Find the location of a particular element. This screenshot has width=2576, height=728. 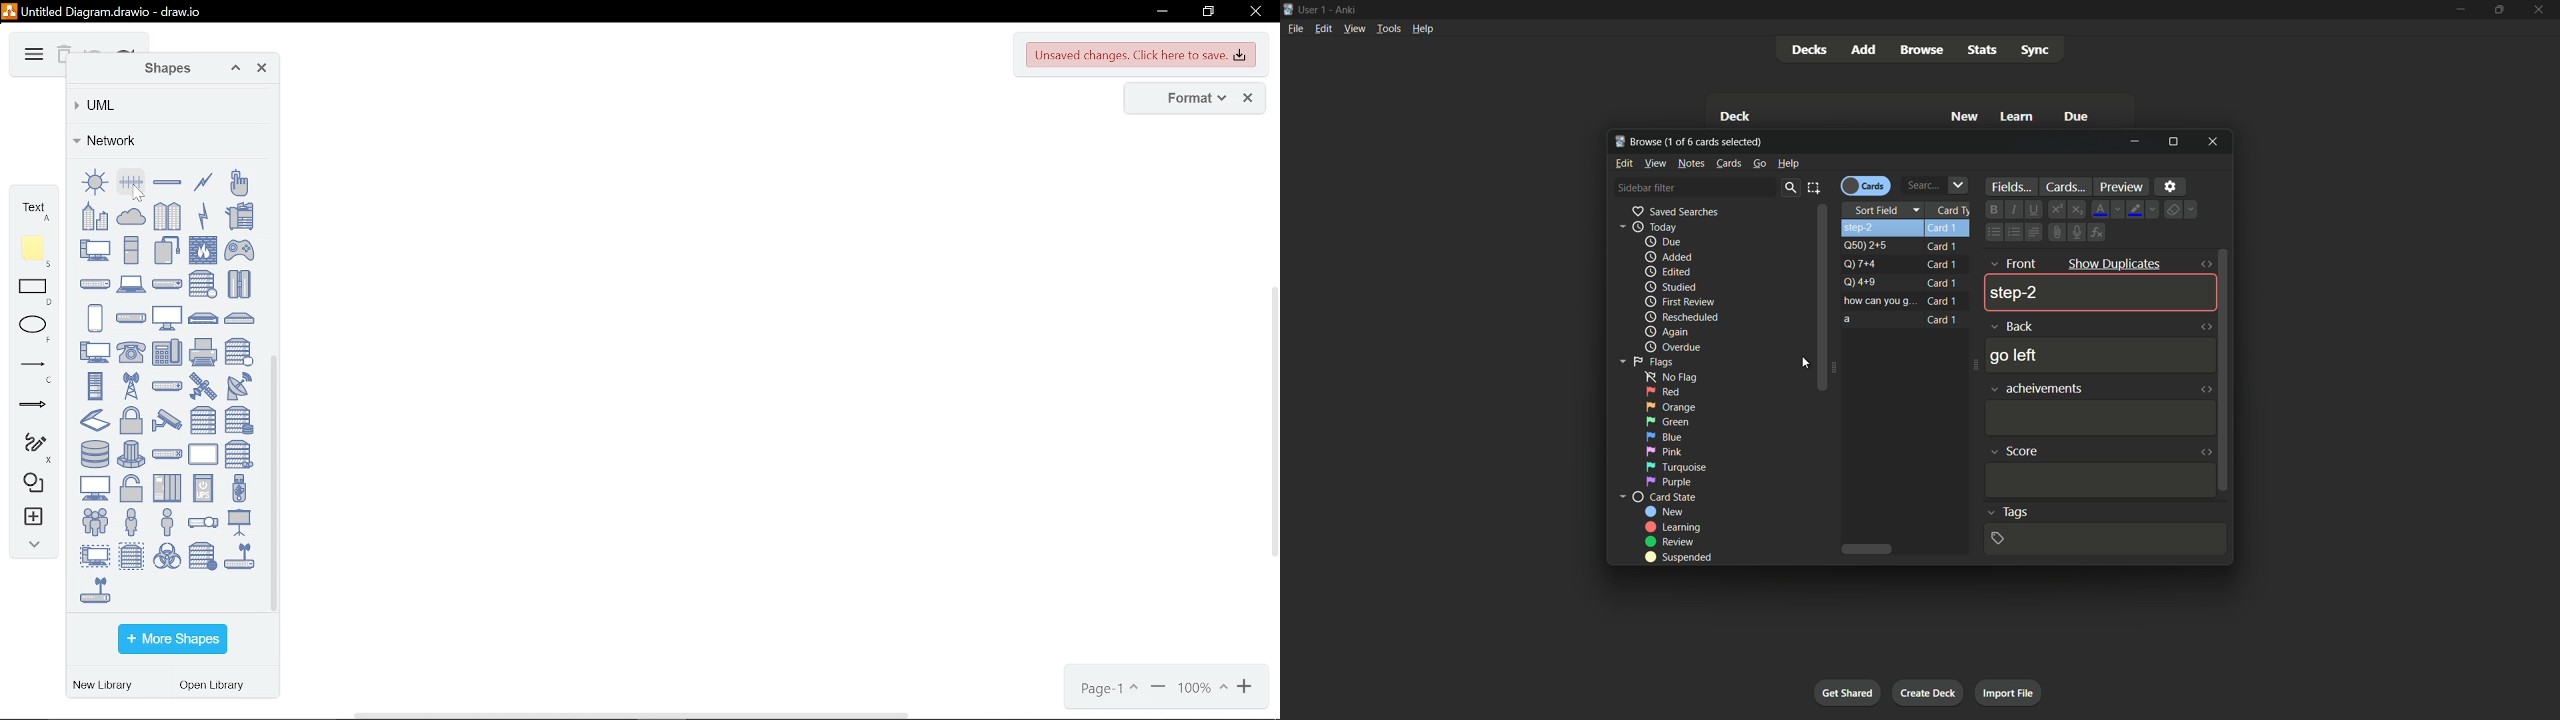

Scroll bar is located at coordinates (2227, 371).